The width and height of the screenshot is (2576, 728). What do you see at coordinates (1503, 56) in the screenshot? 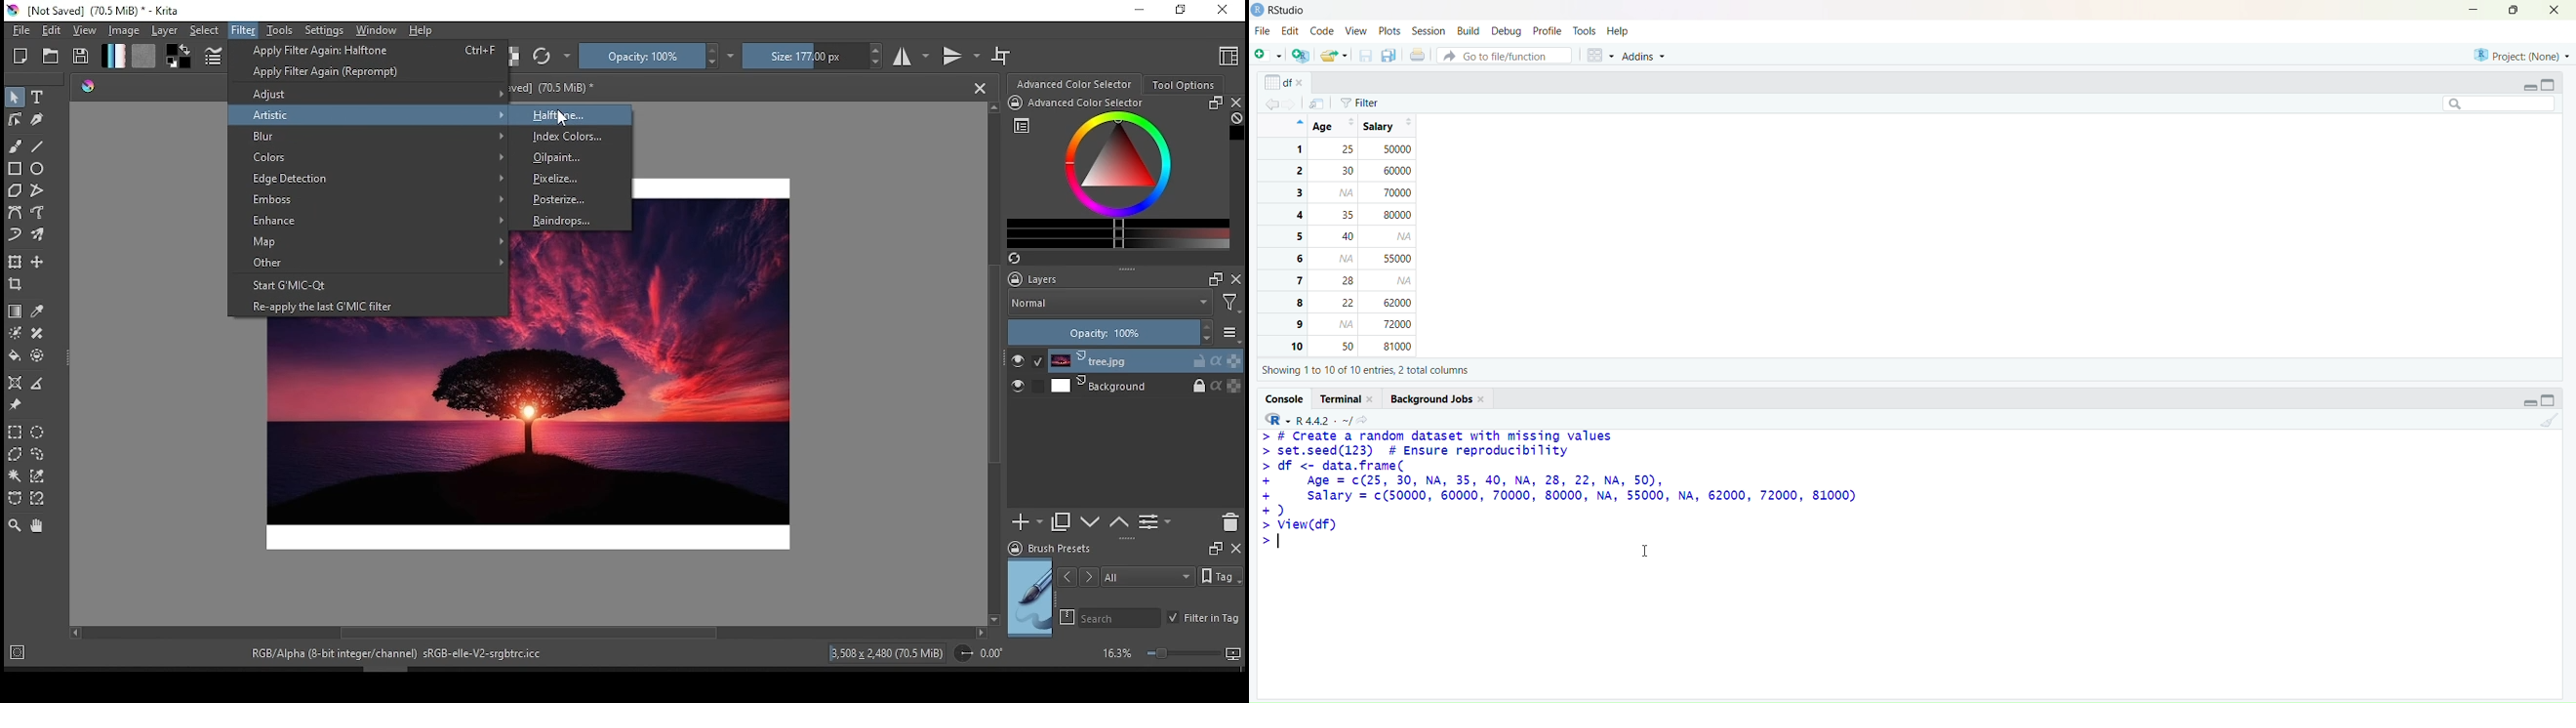
I see `go to file/function` at bounding box center [1503, 56].